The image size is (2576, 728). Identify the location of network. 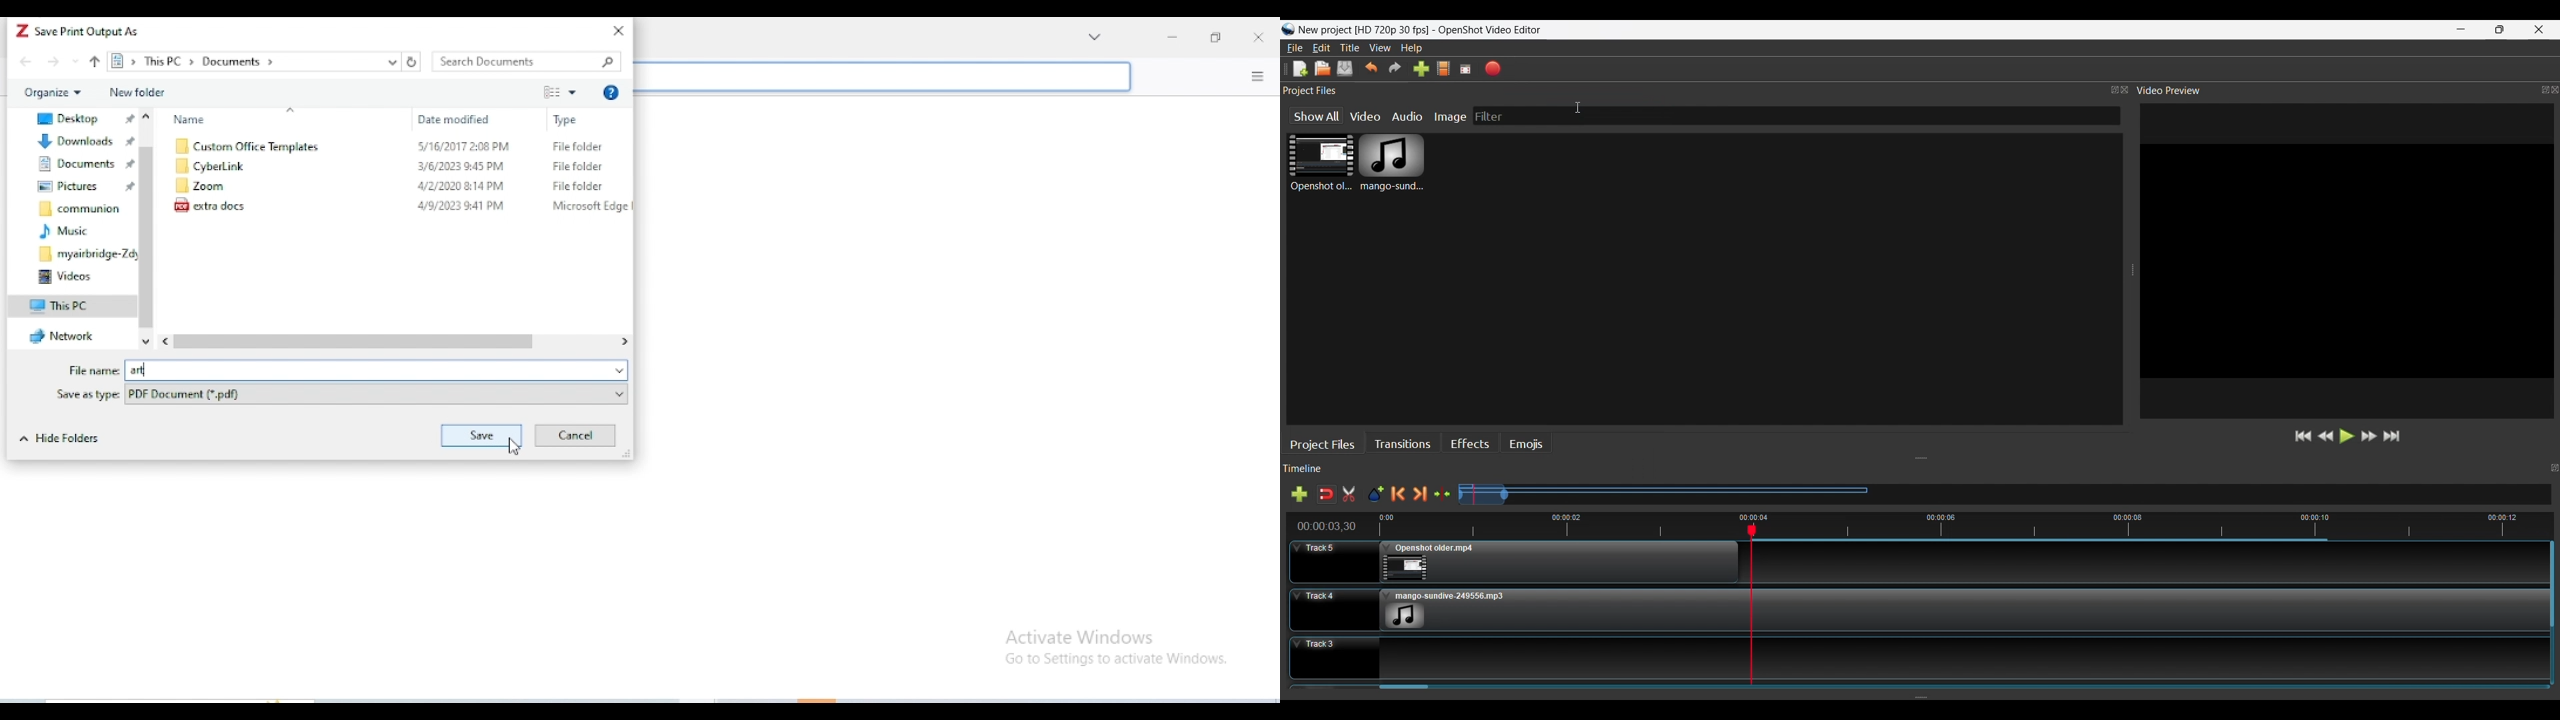
(65, 336).